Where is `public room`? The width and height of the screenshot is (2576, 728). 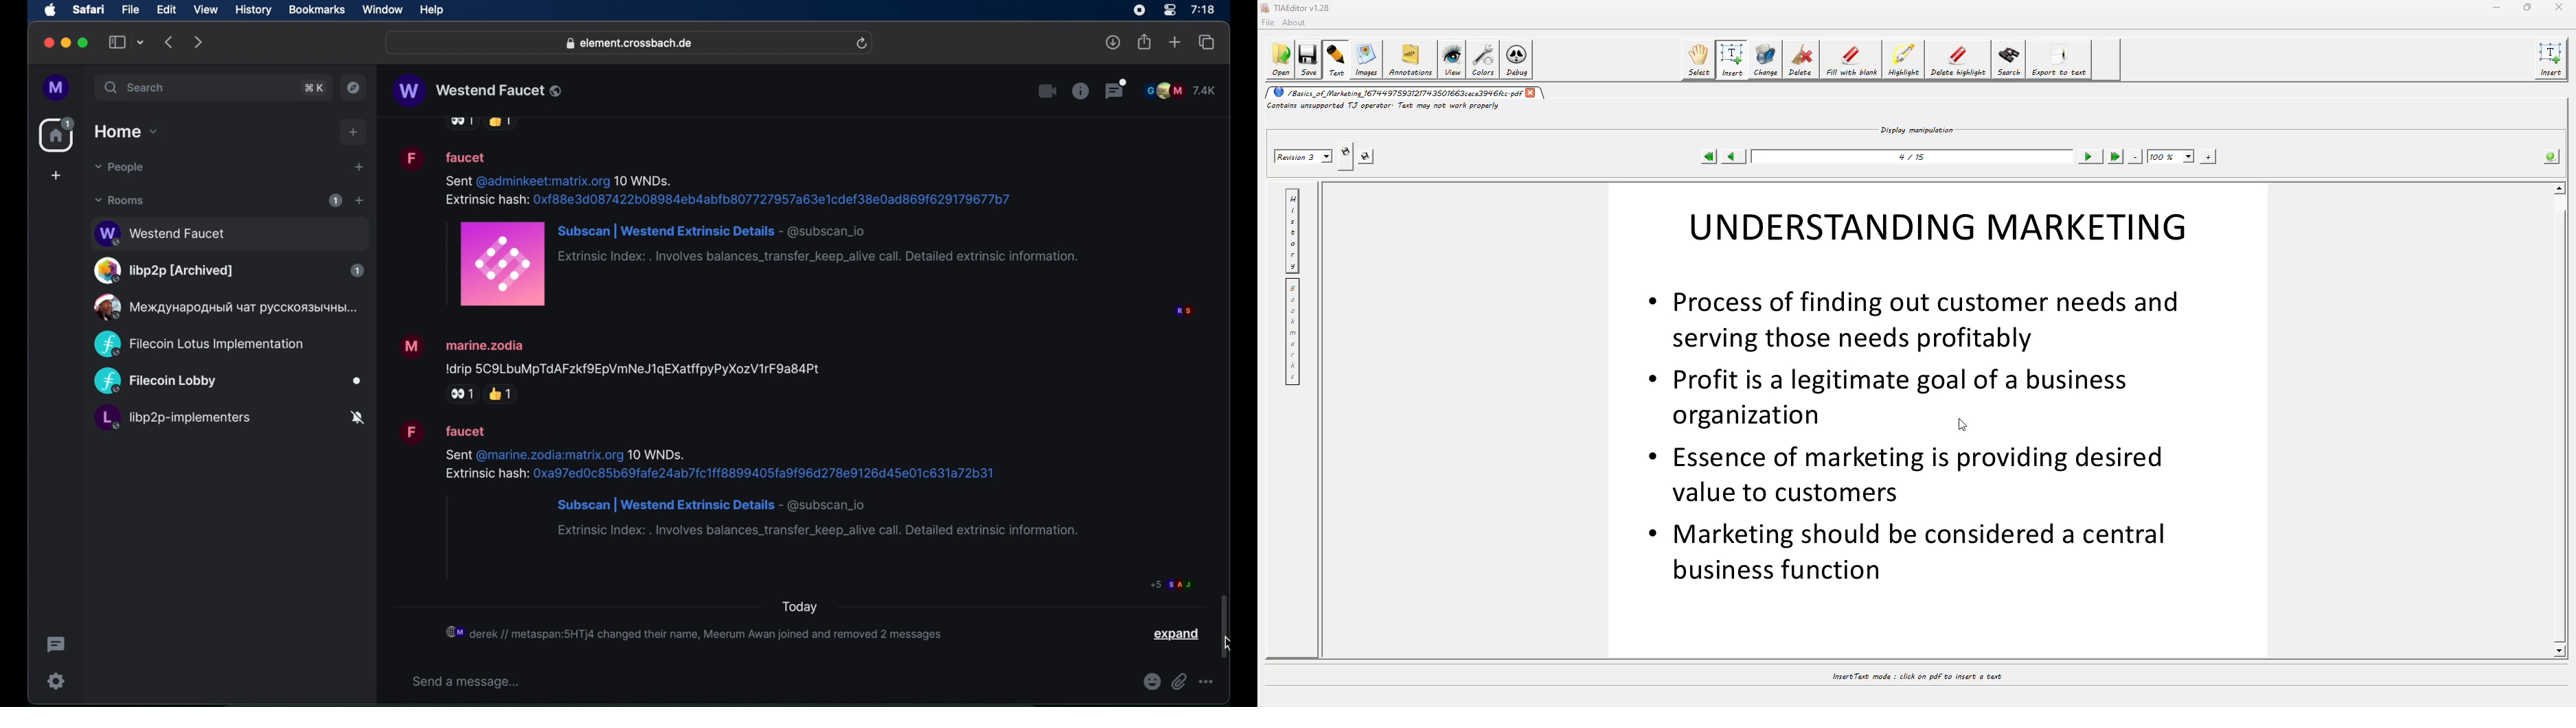
public room is located at coordinates (229, 270).